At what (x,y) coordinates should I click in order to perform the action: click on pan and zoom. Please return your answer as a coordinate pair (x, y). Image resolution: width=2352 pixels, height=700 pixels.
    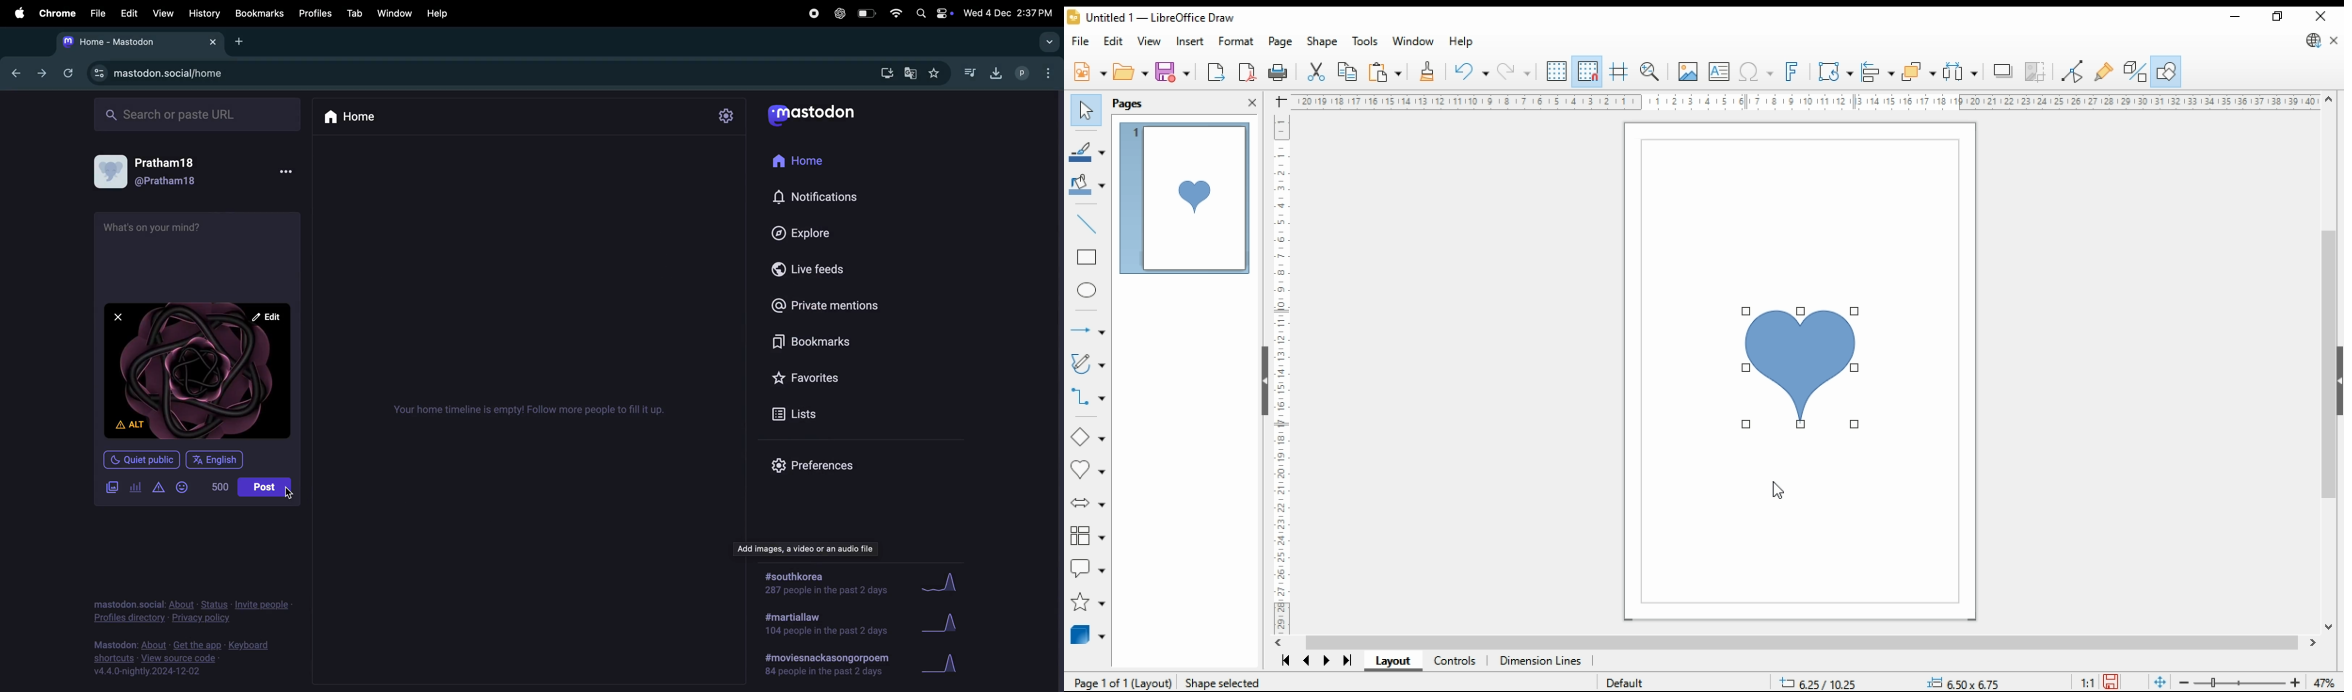
    Looking at the image, I should click on (1651, 72).